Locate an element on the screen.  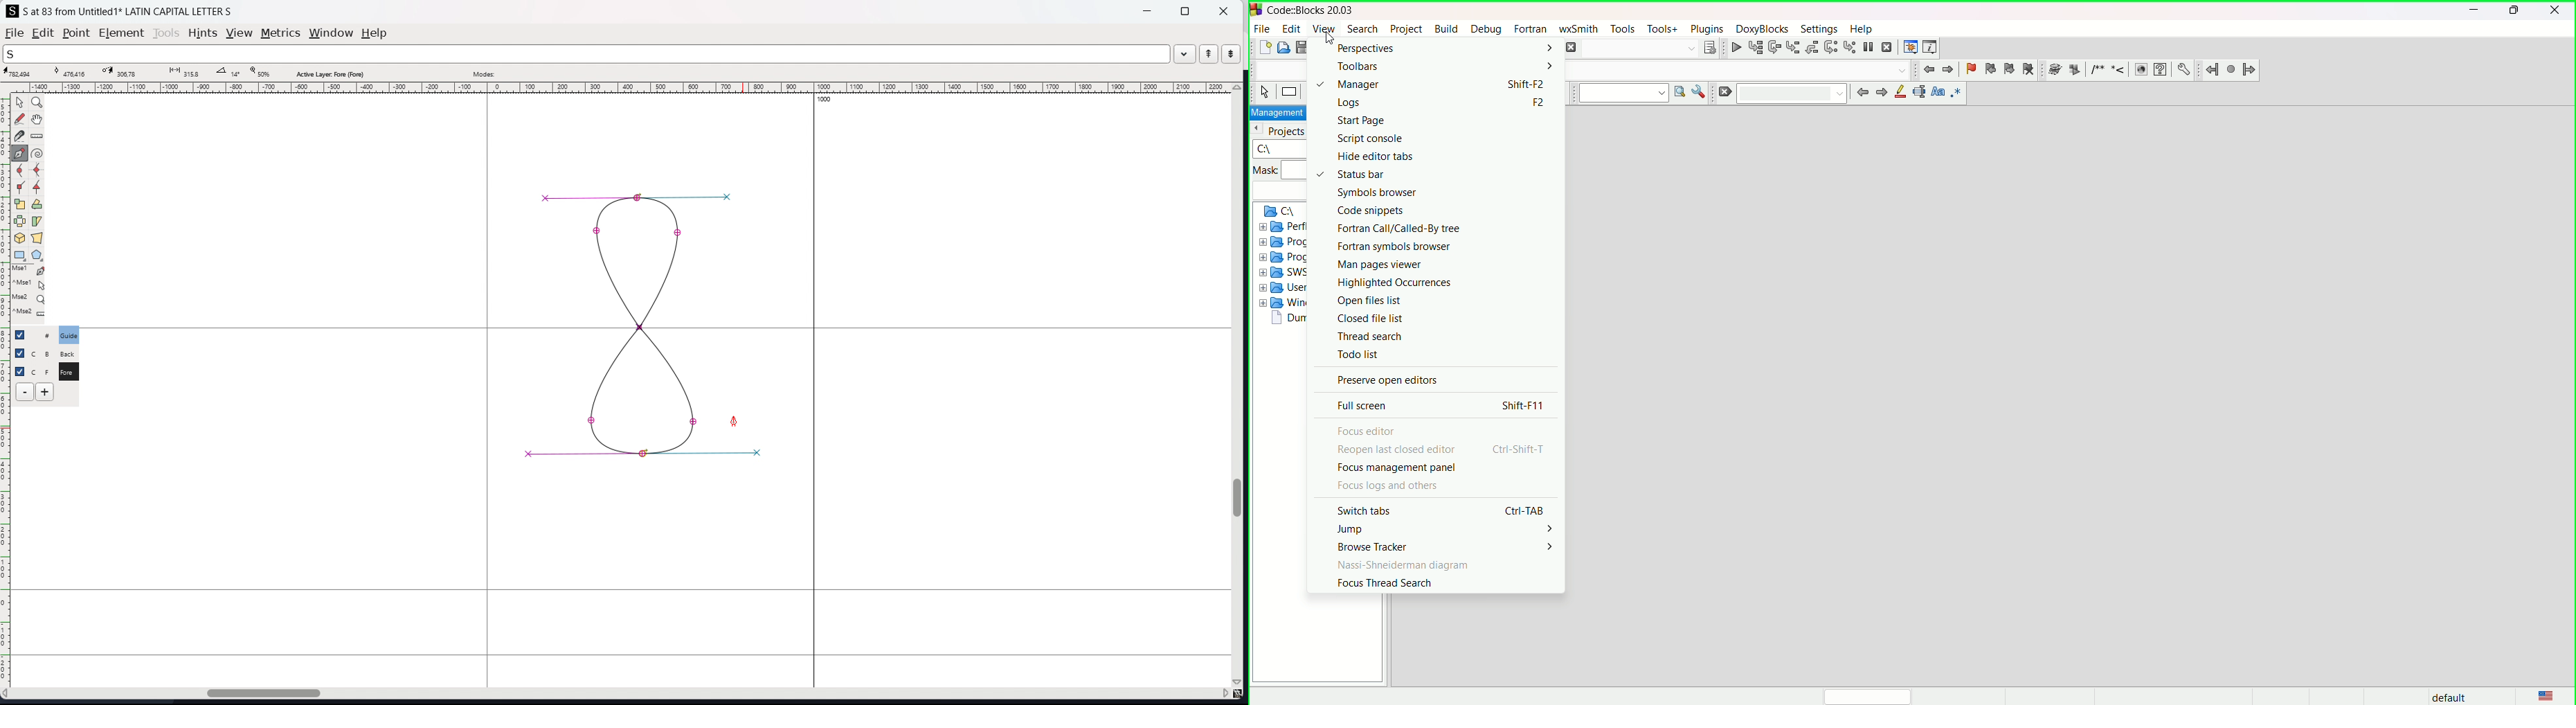
break debugger is located at coordinates (1869, 47).